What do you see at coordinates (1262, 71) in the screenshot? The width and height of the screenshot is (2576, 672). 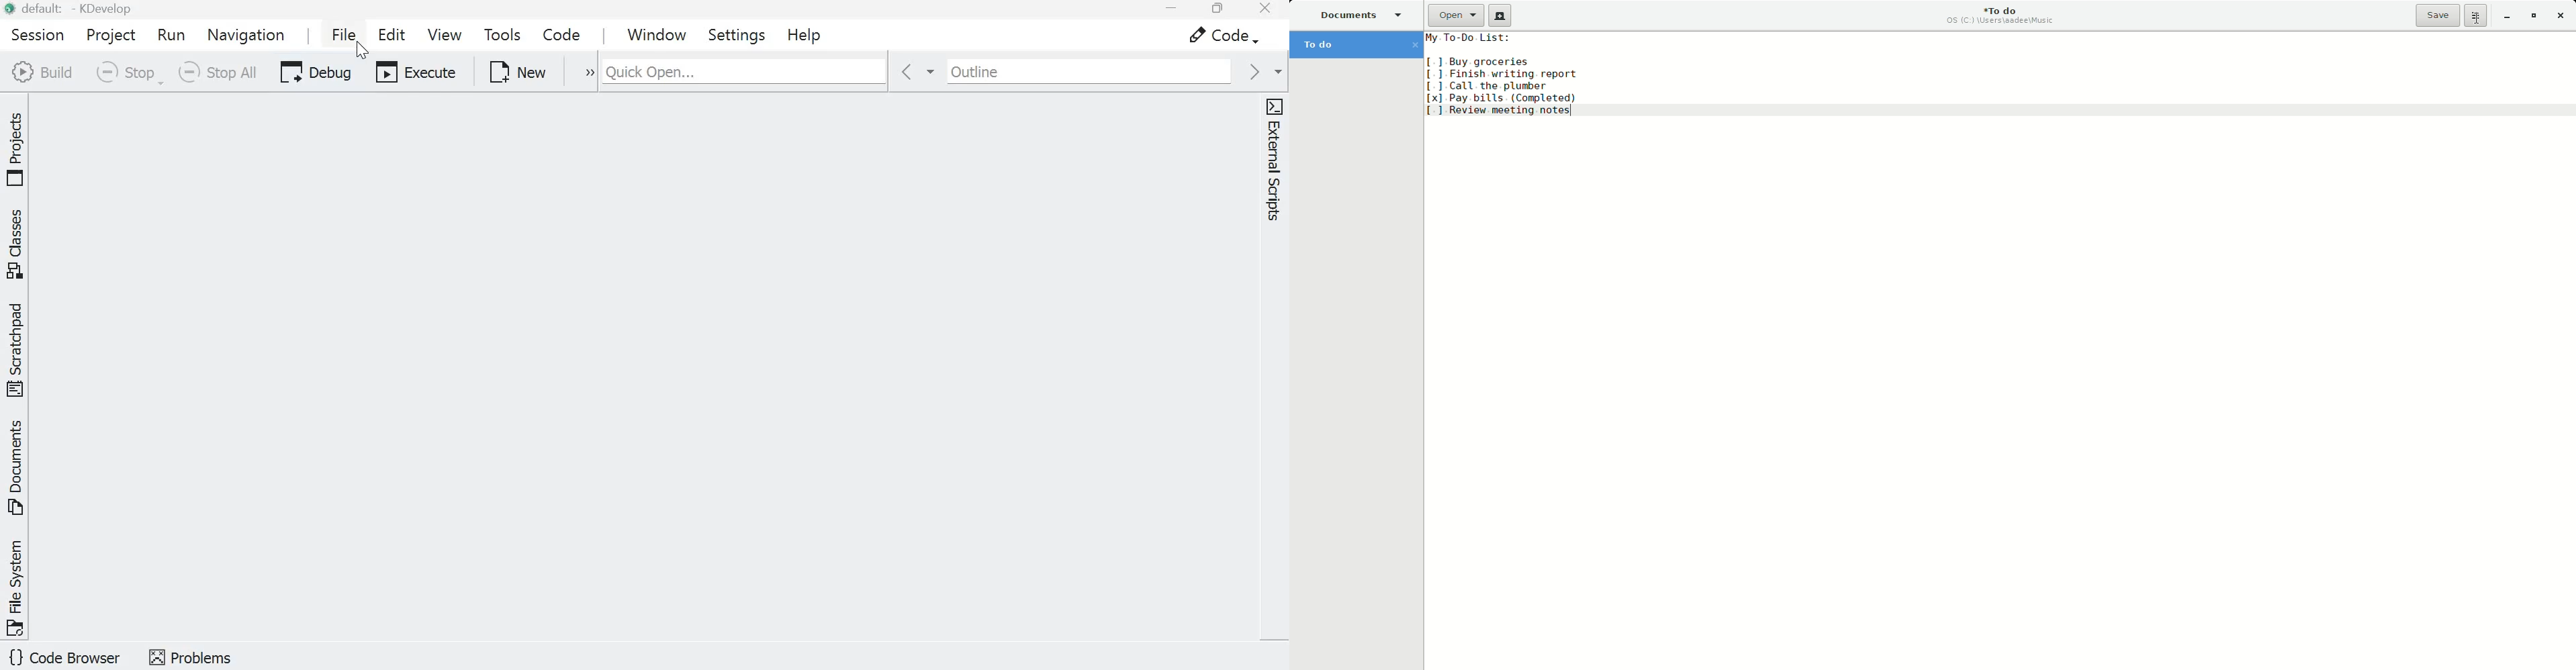 I see `Go forward in context history` at bounding box center [1262, 71].